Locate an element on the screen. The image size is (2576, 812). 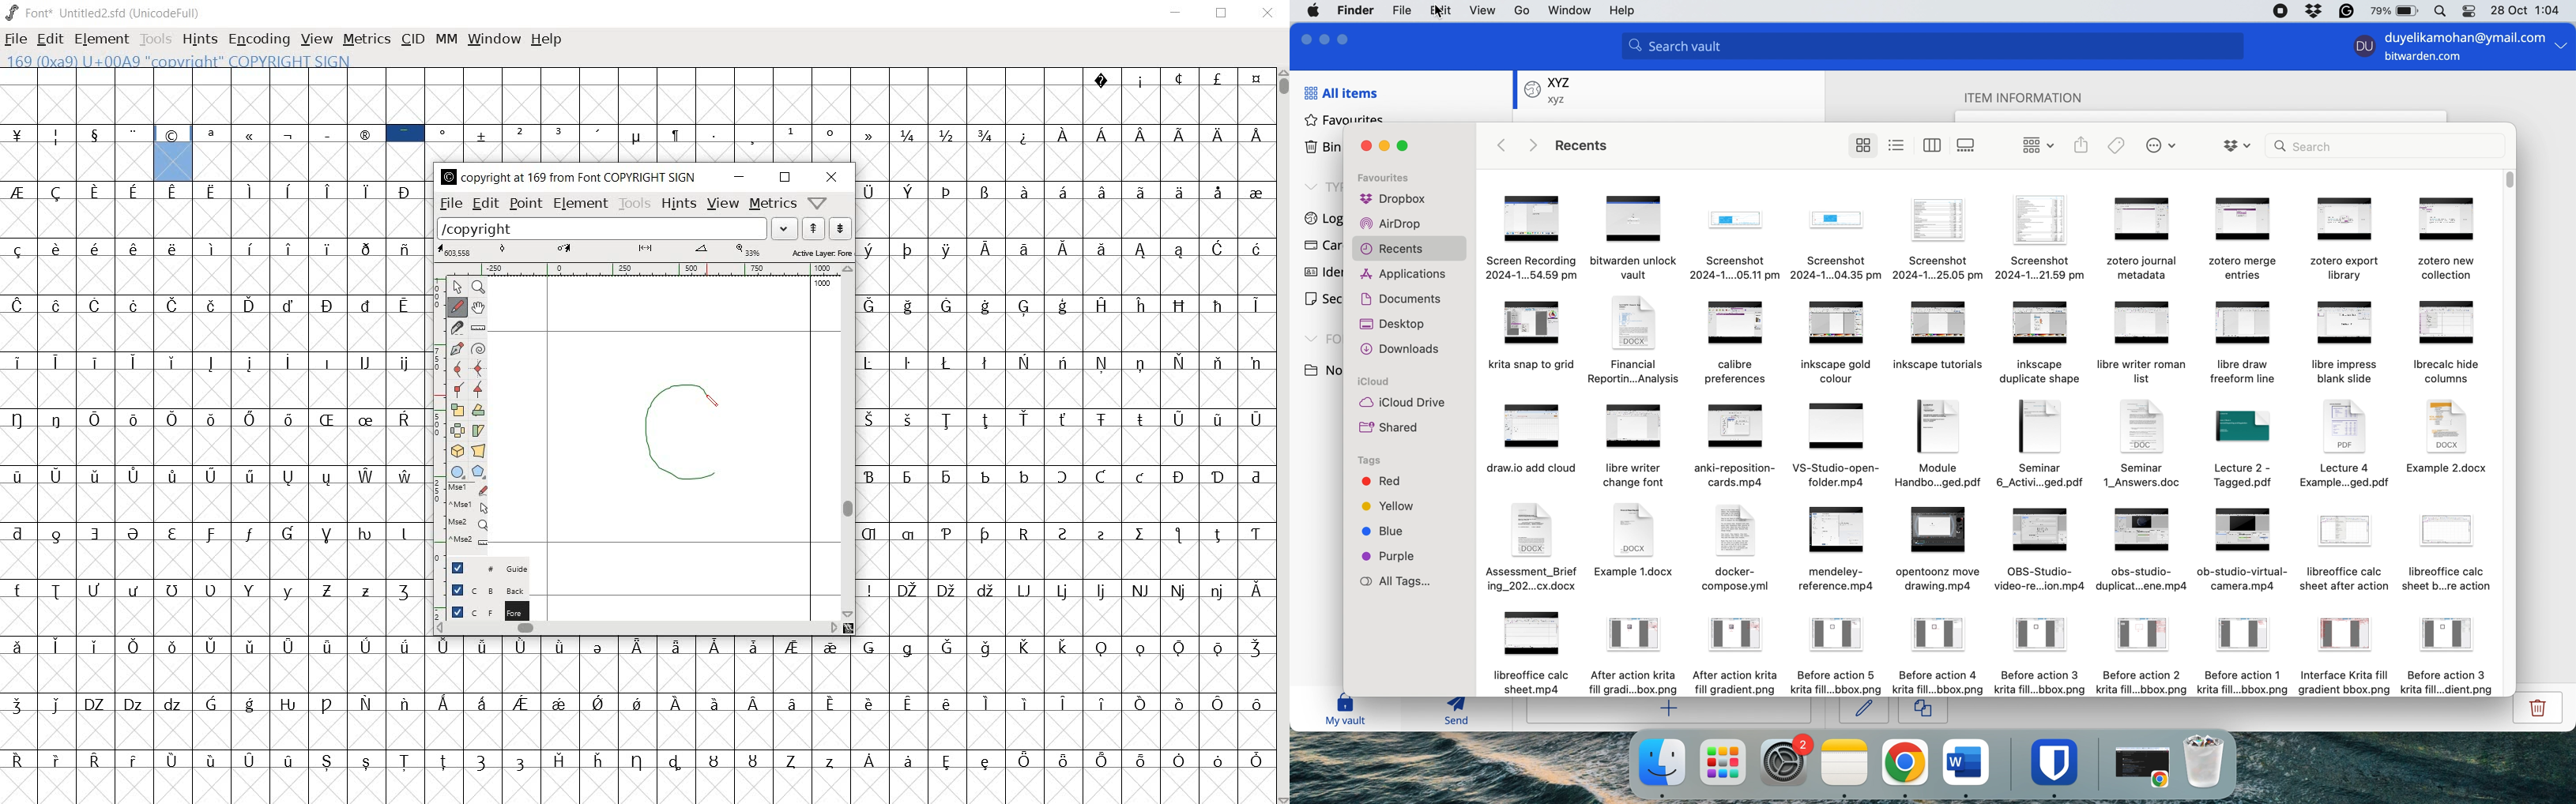
recents is located at coordinates (1587, 147).